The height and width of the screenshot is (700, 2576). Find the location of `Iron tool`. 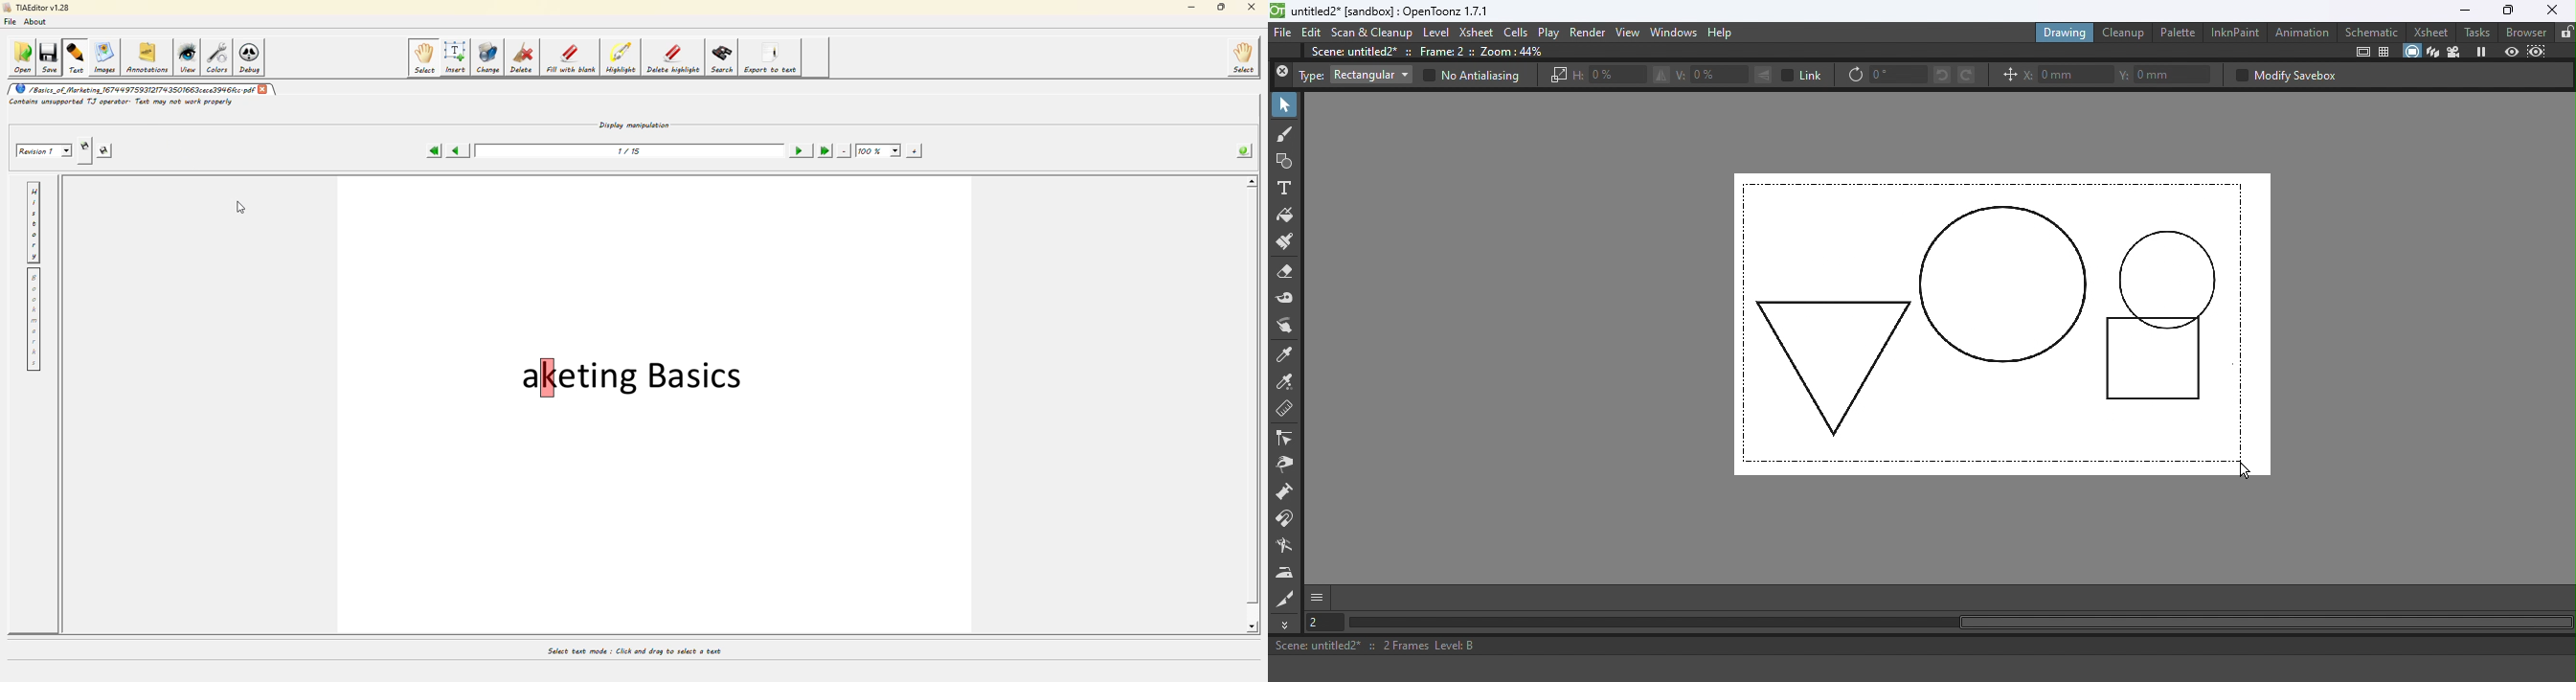

Iron tool is located at coordinates (1287, 573).